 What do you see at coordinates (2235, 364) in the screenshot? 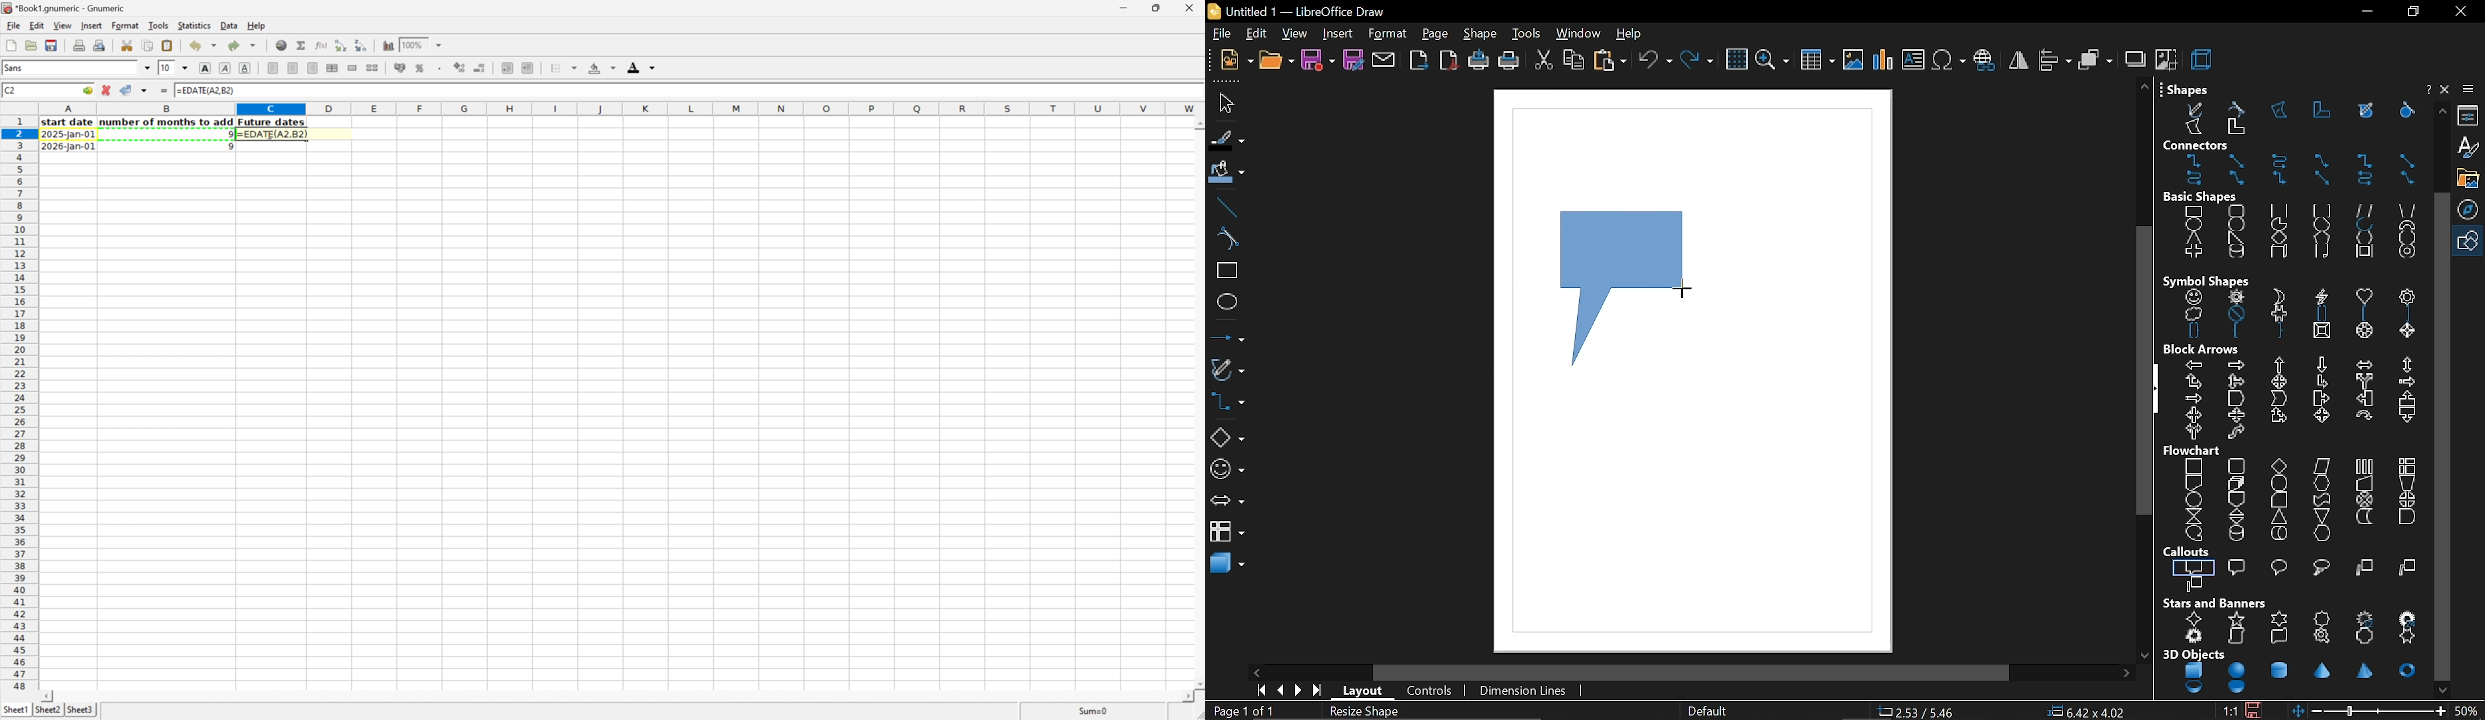
I see `right arrow` at bounding box center [2235, 364].